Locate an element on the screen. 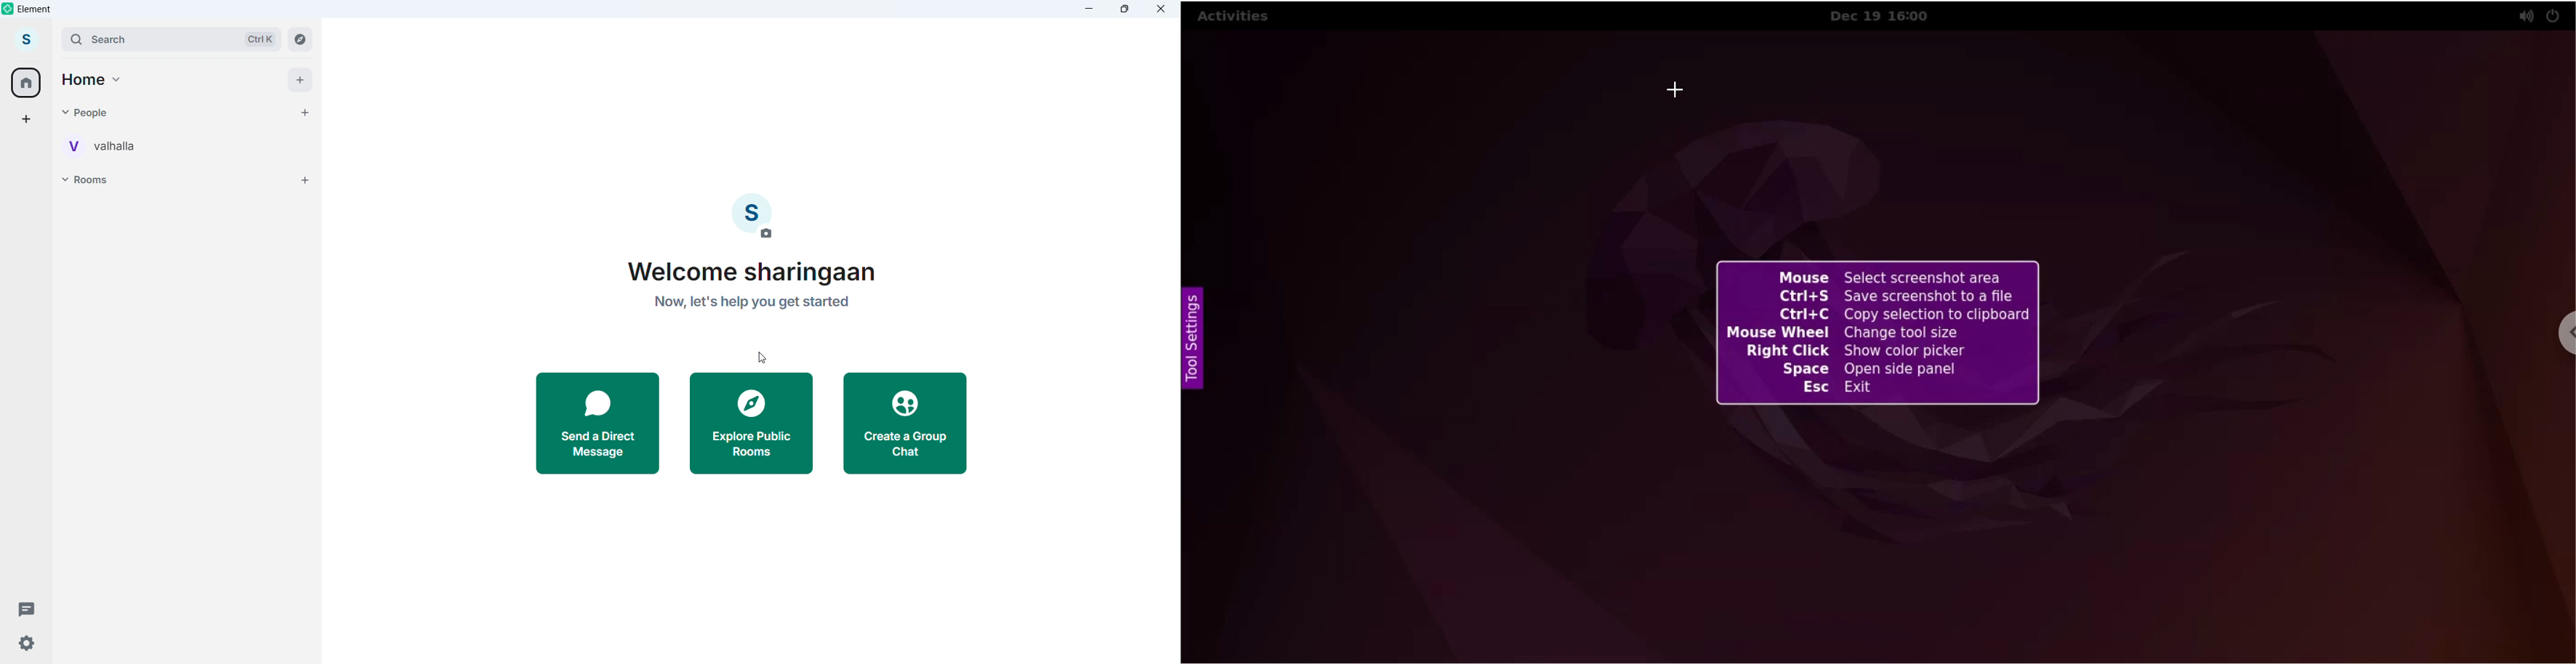 The height and width of the screenshot is (672, 2576). people  is located at coordinates (97, 112).